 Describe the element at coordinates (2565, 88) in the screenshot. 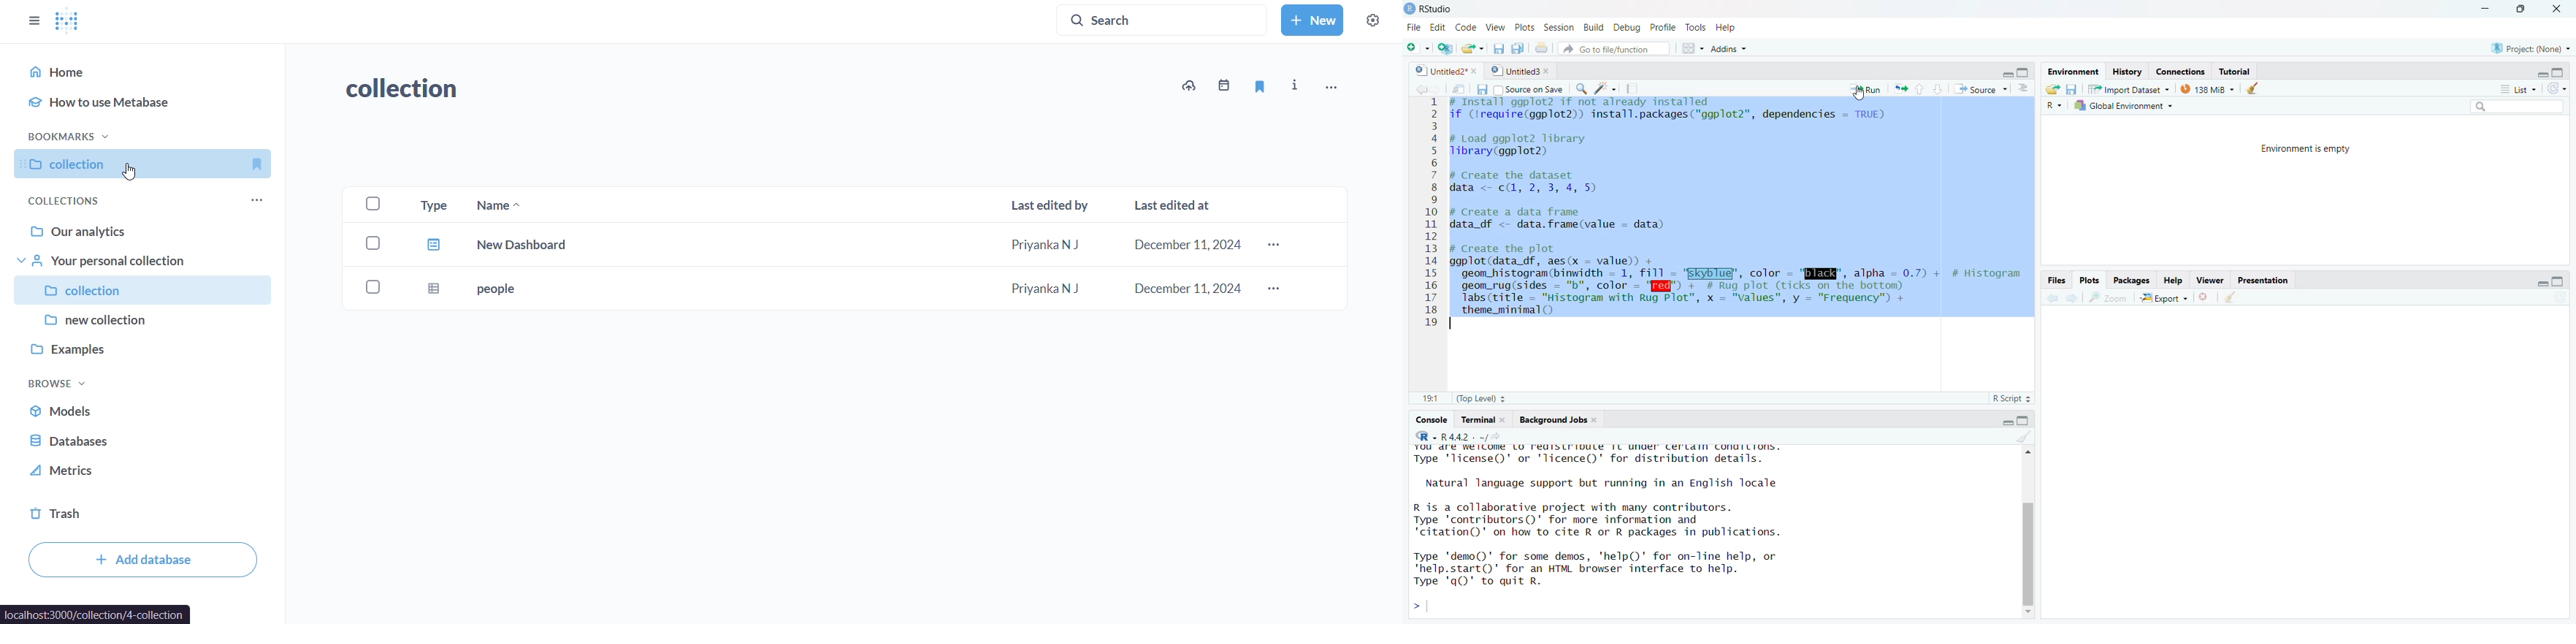

I see `refresh` at that location.